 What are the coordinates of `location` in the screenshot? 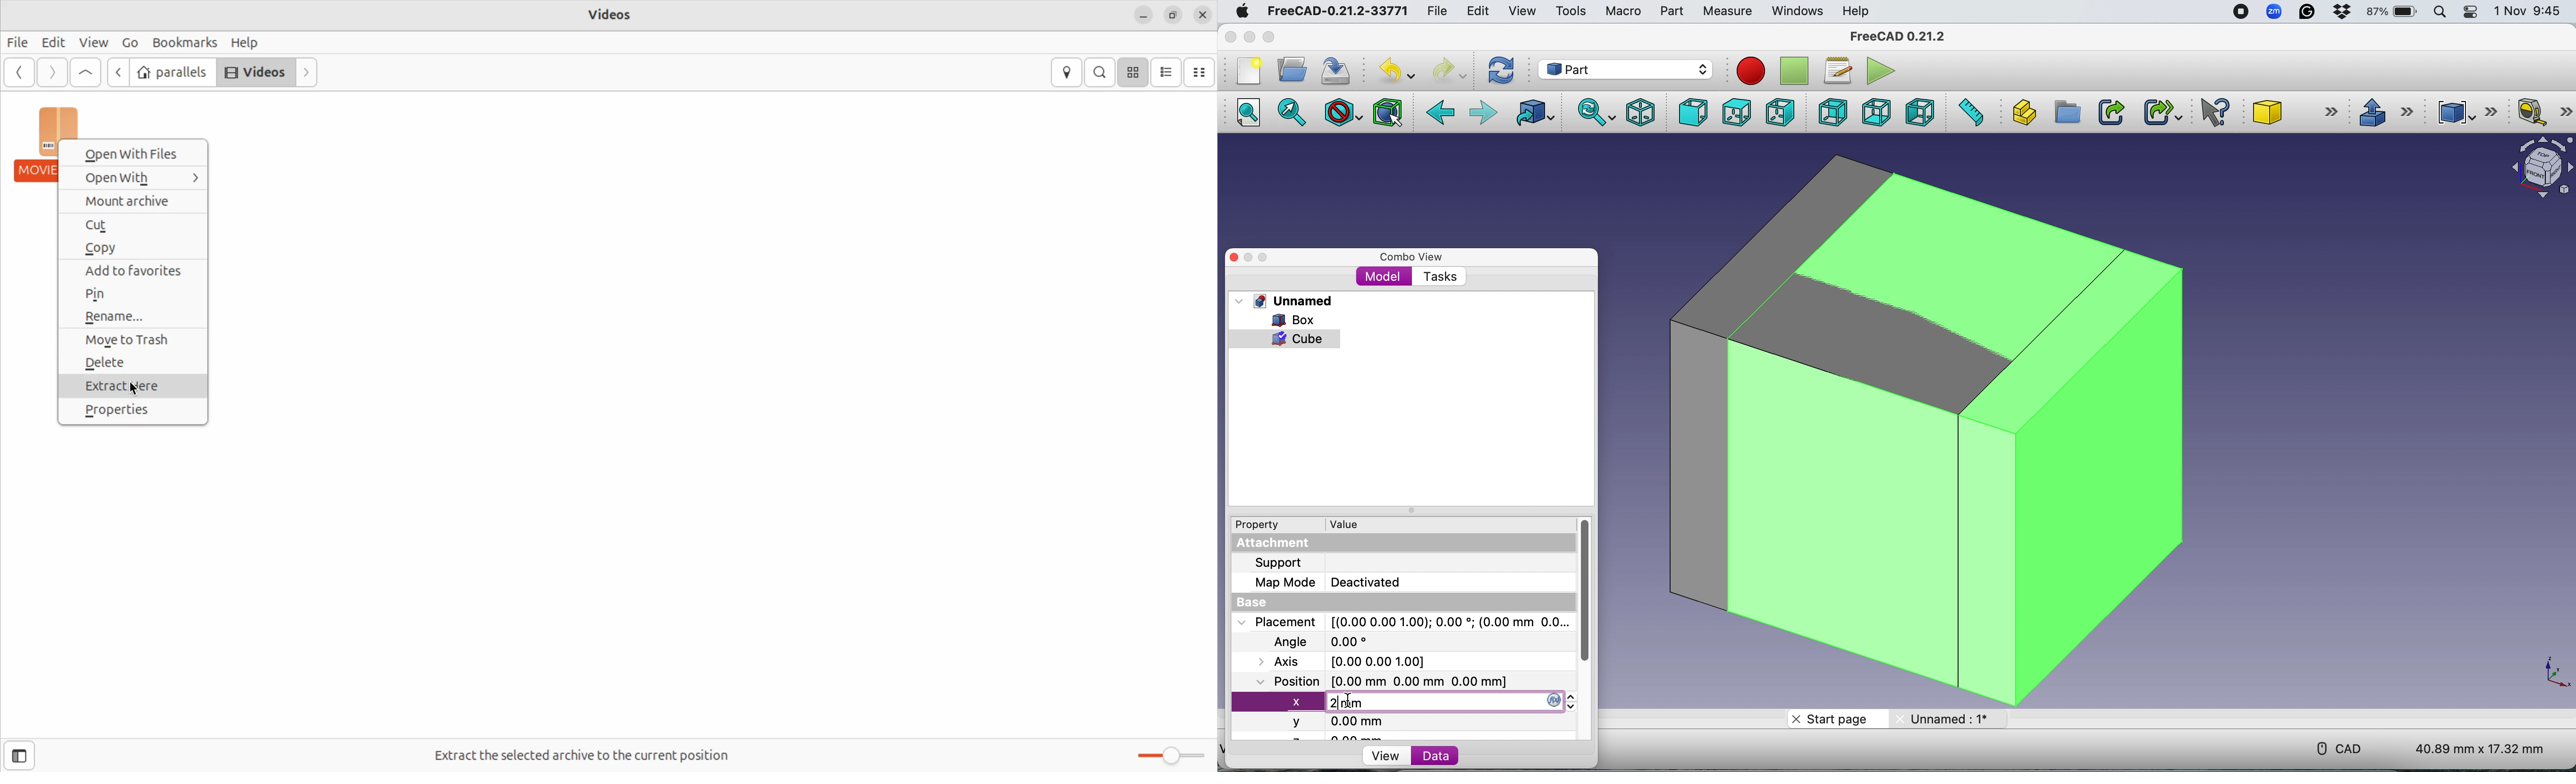 It's located at (1068, 71).